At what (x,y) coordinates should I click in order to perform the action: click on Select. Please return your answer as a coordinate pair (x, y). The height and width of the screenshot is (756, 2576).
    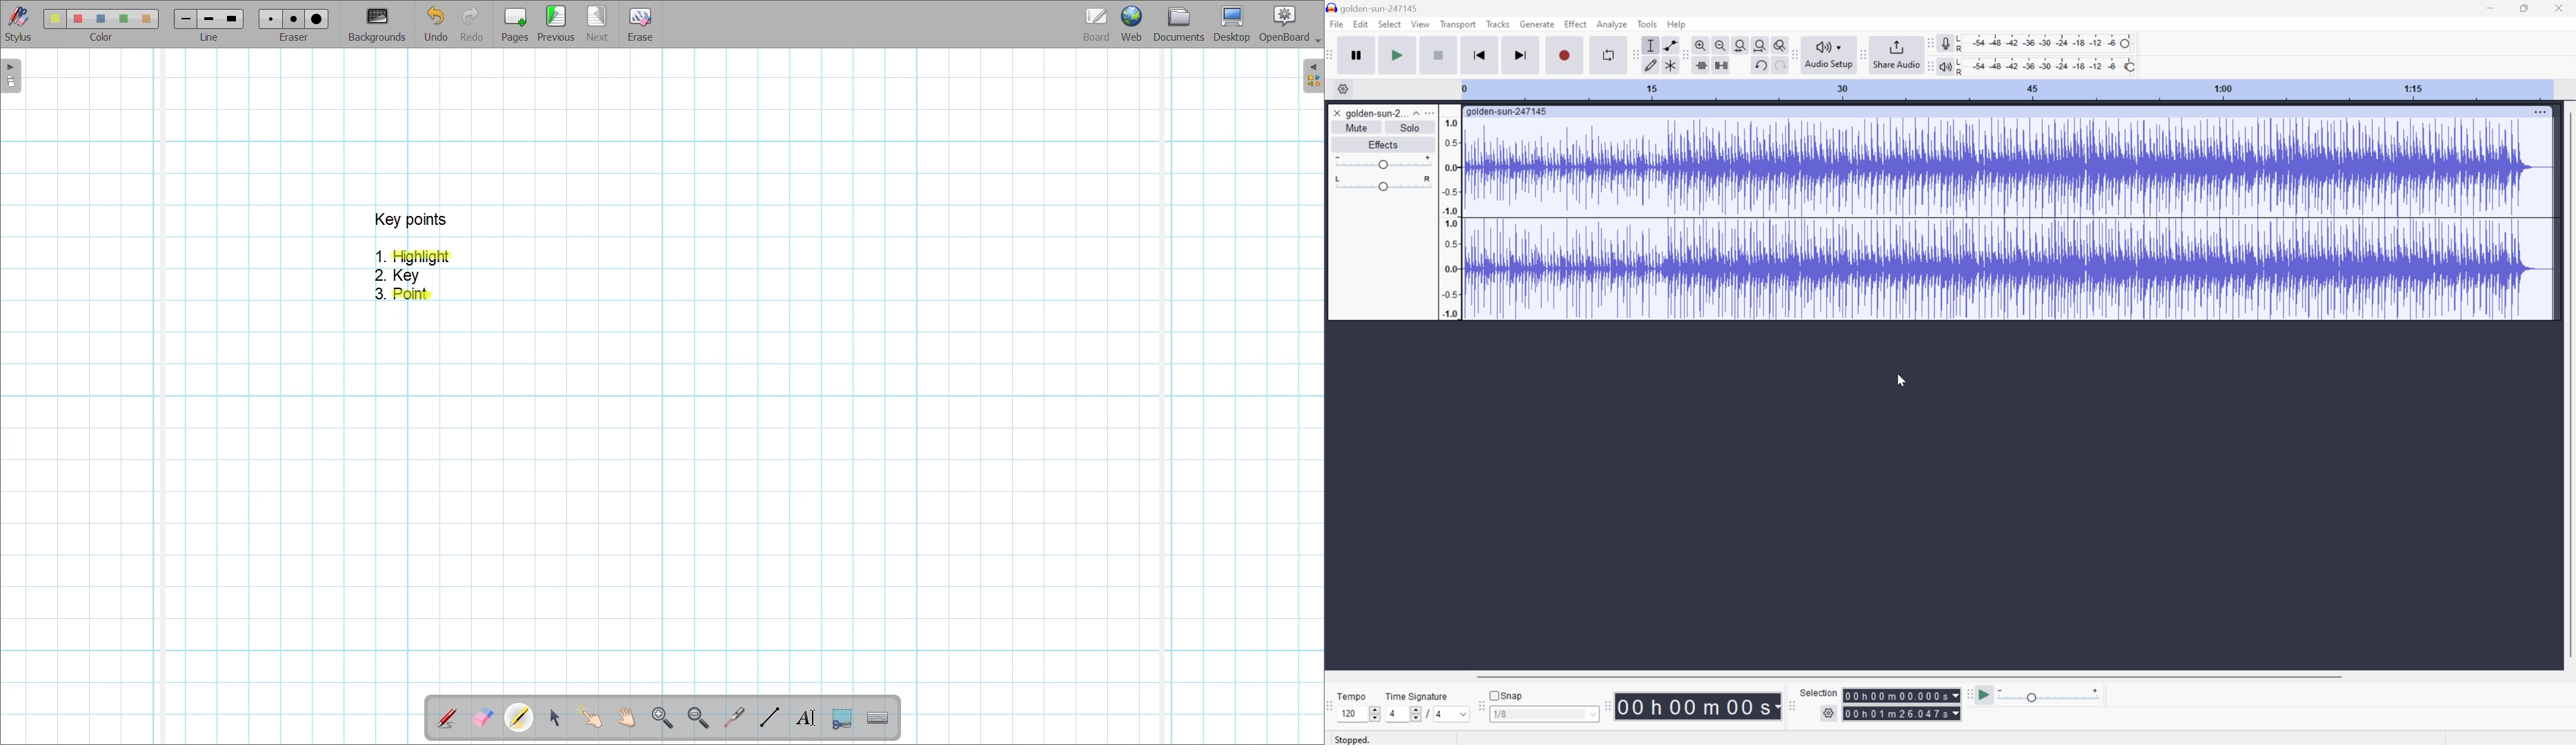
    Looking at the image, I should click on (1389, 24).